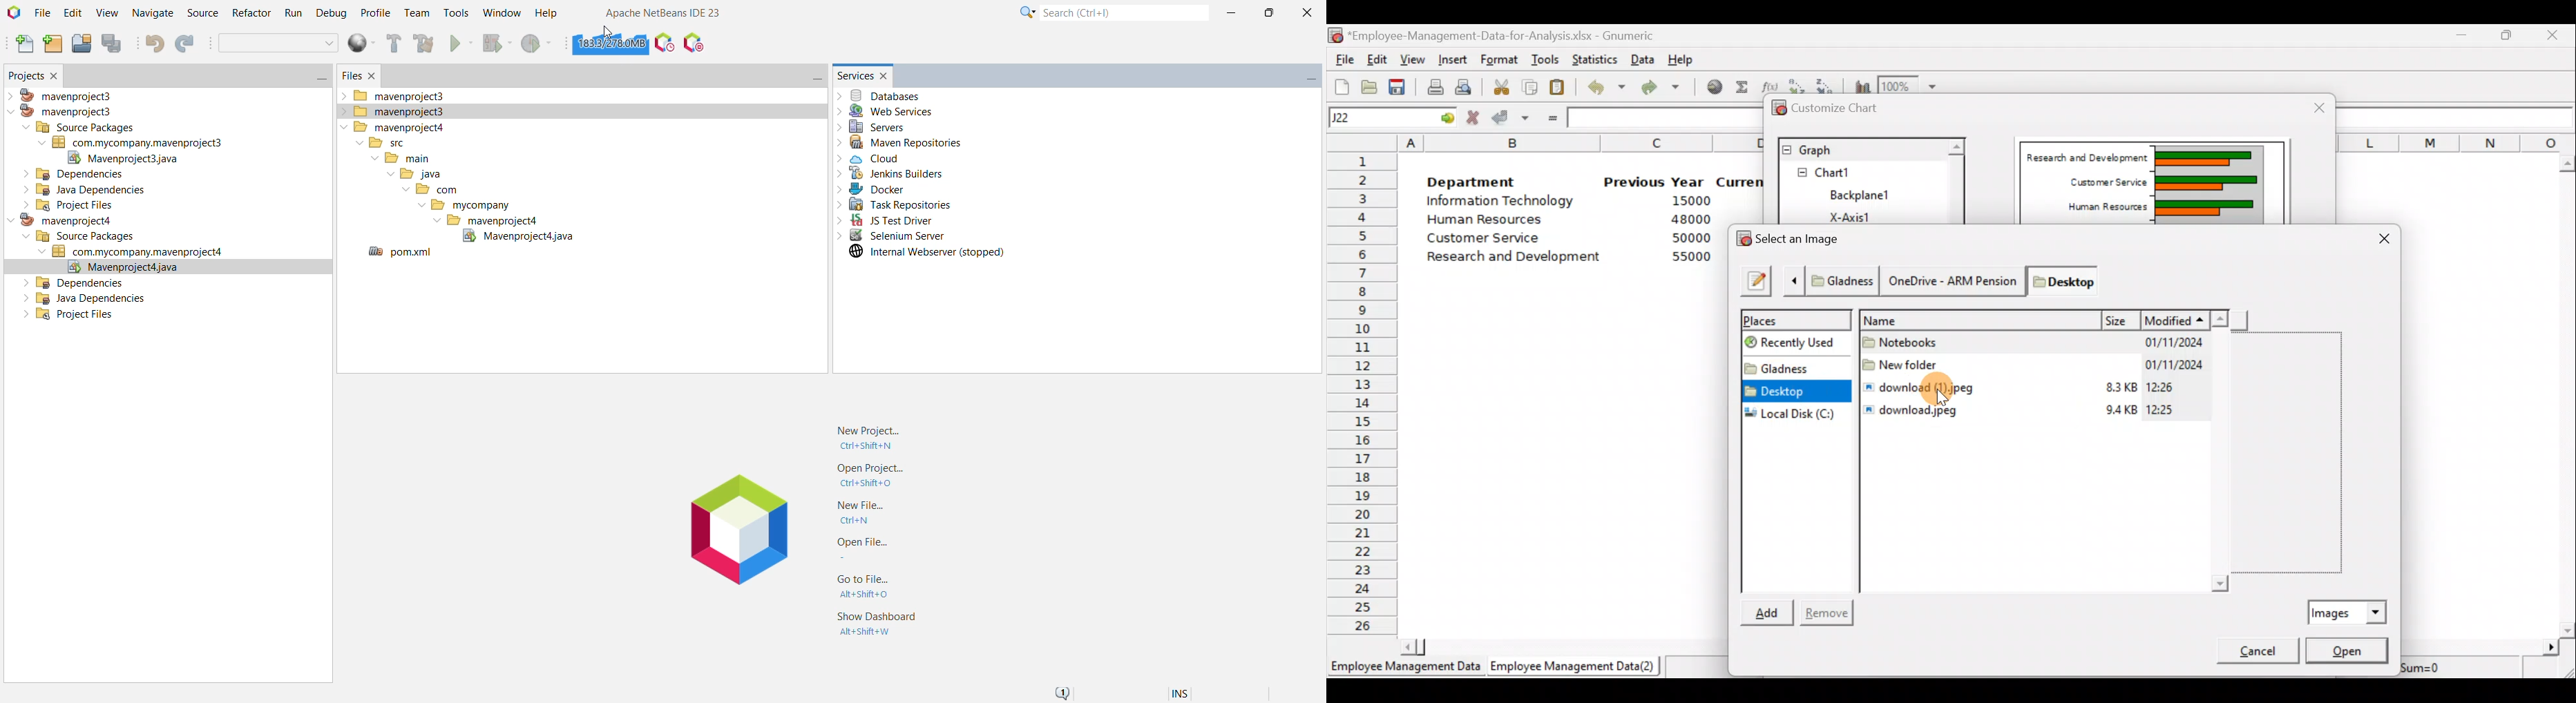  What do you see at coordinates (2510, 35) in the screenshot?
I see `Maximize` at bounding box center [2510, 35].